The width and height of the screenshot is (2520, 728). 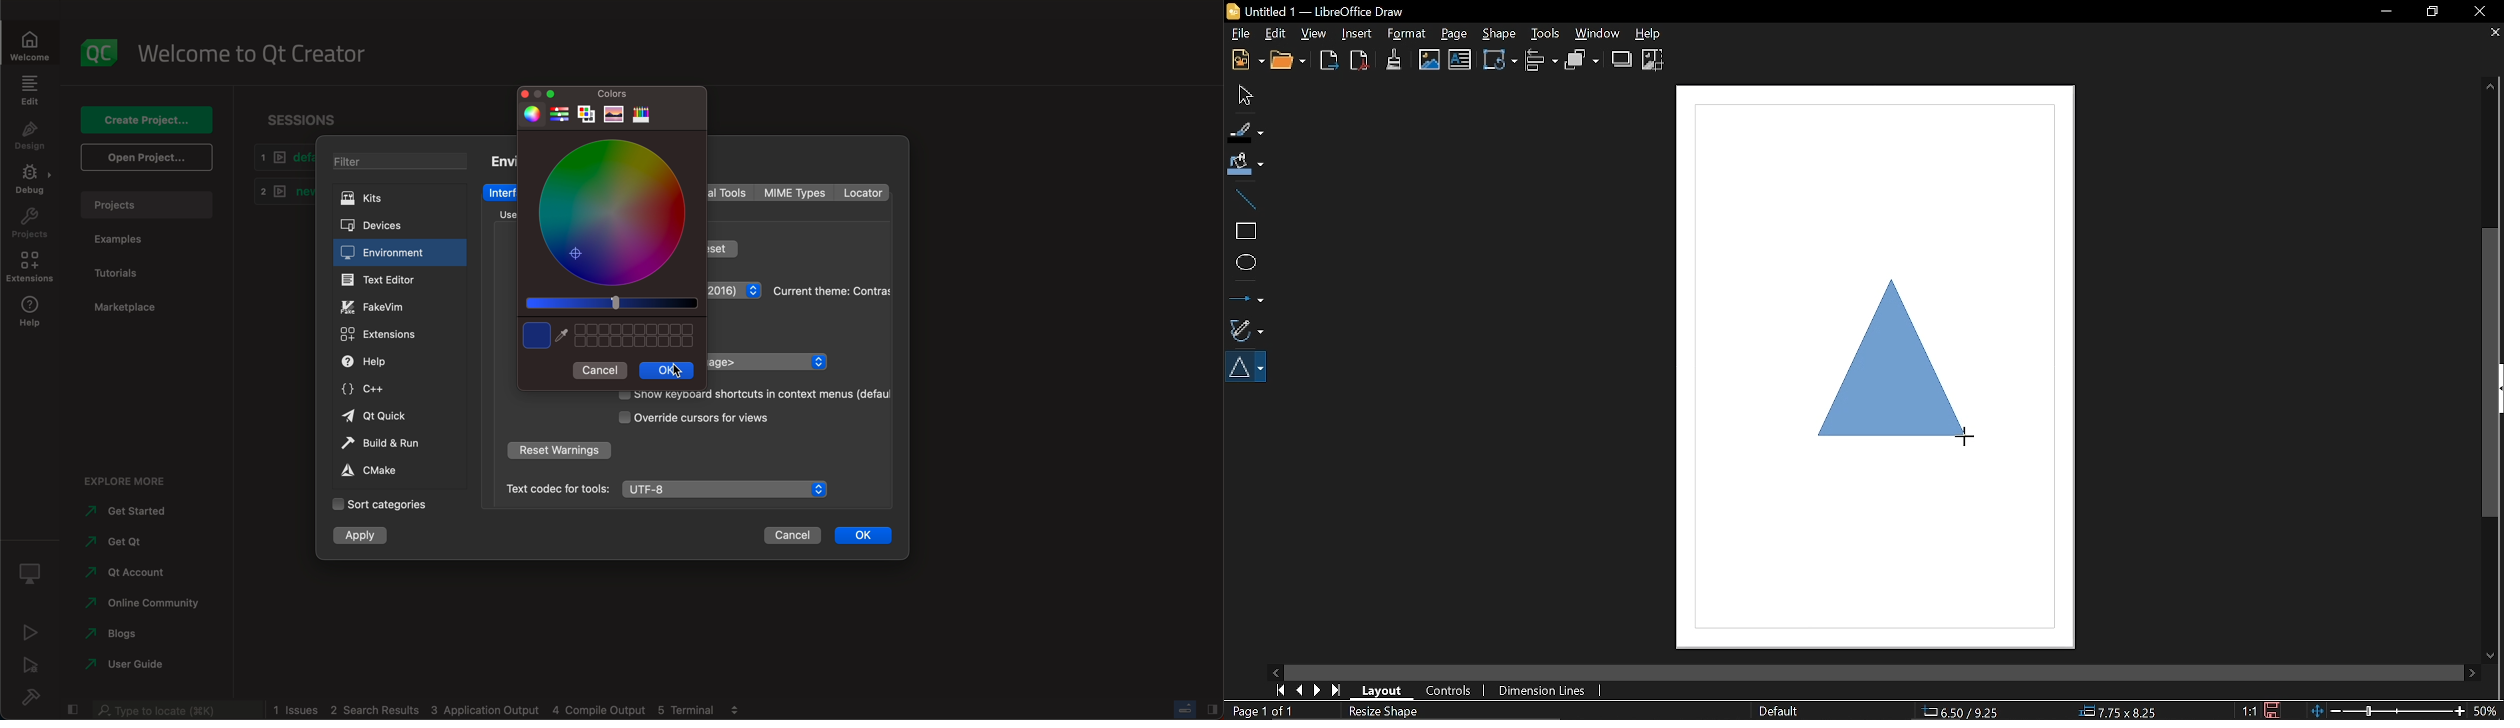 I want to click on Export as pdf, so click(x=1360, y=61).